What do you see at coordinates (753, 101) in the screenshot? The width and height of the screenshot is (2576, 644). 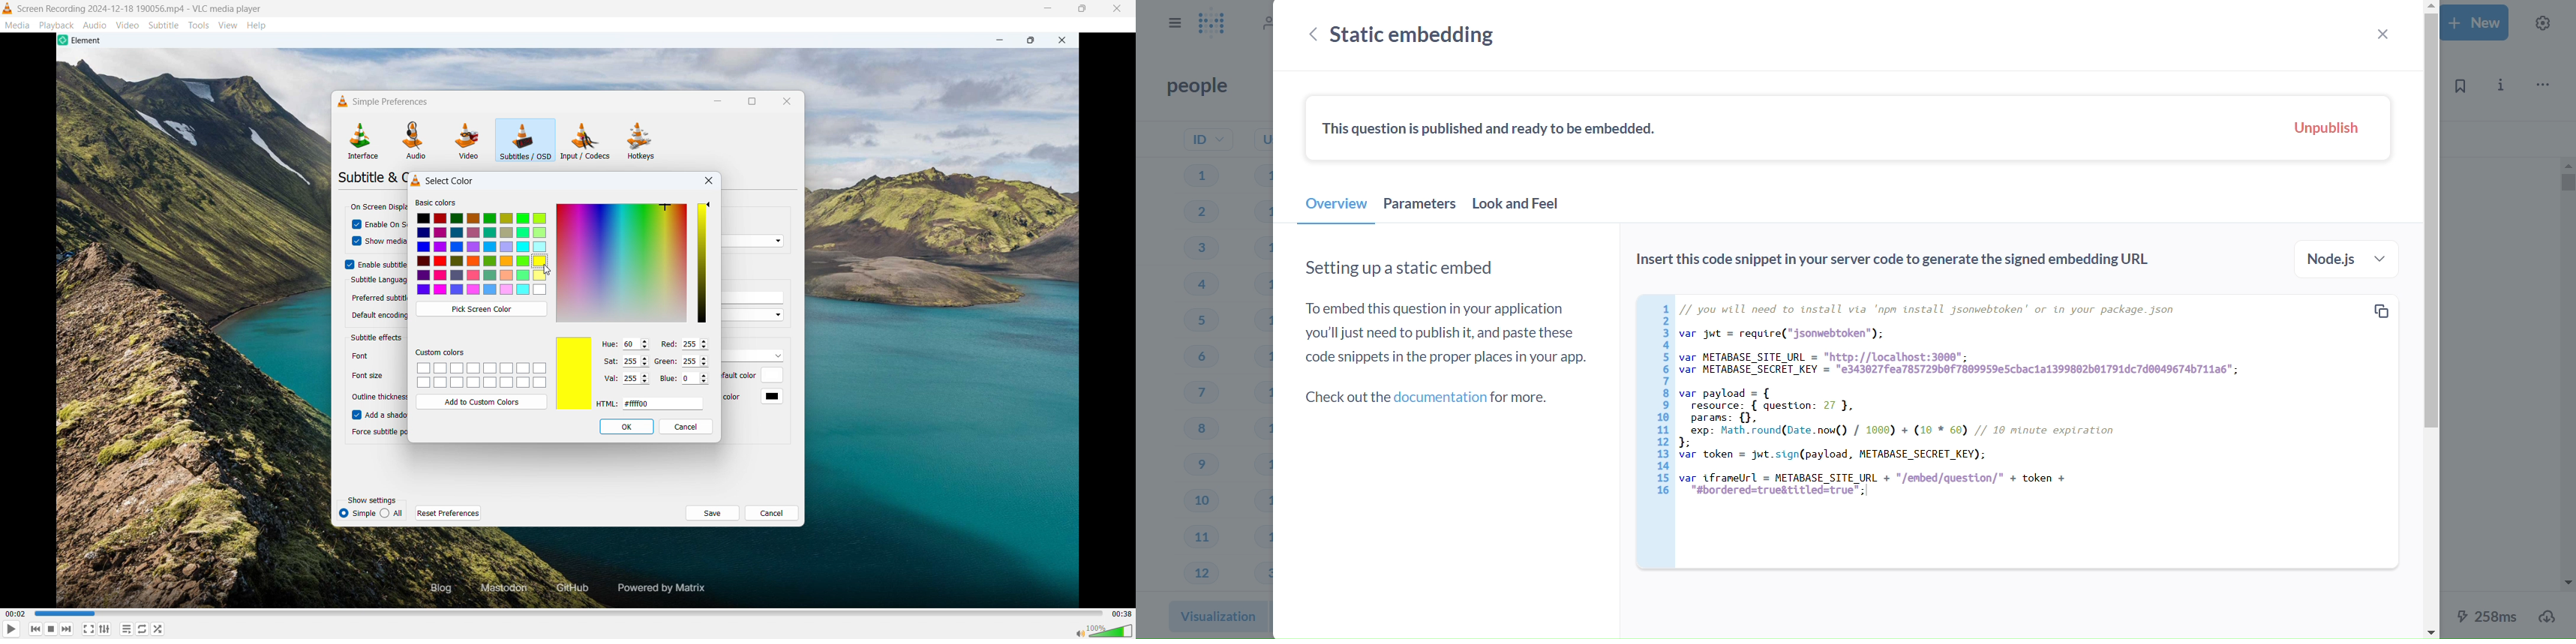 I see `Maximise dialogue box ` at bounding box center [753, 101].